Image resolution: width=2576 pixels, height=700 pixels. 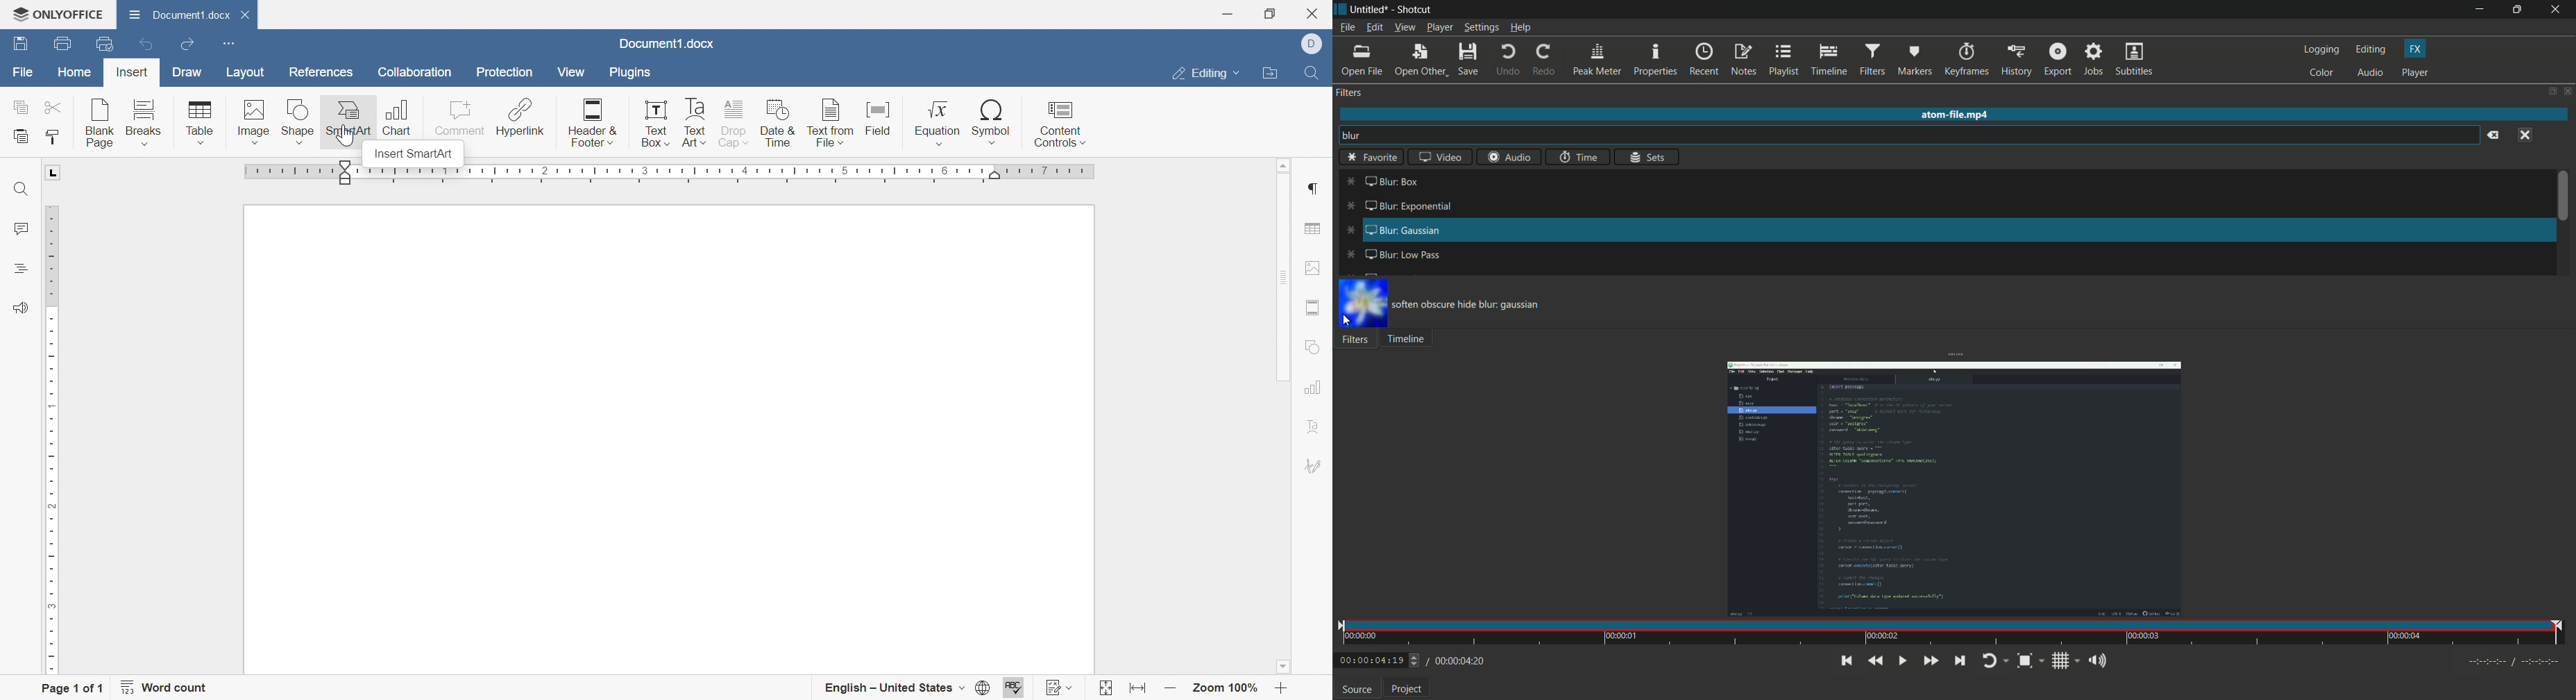 I want to click on Date & time, so click(x=778, y=124).